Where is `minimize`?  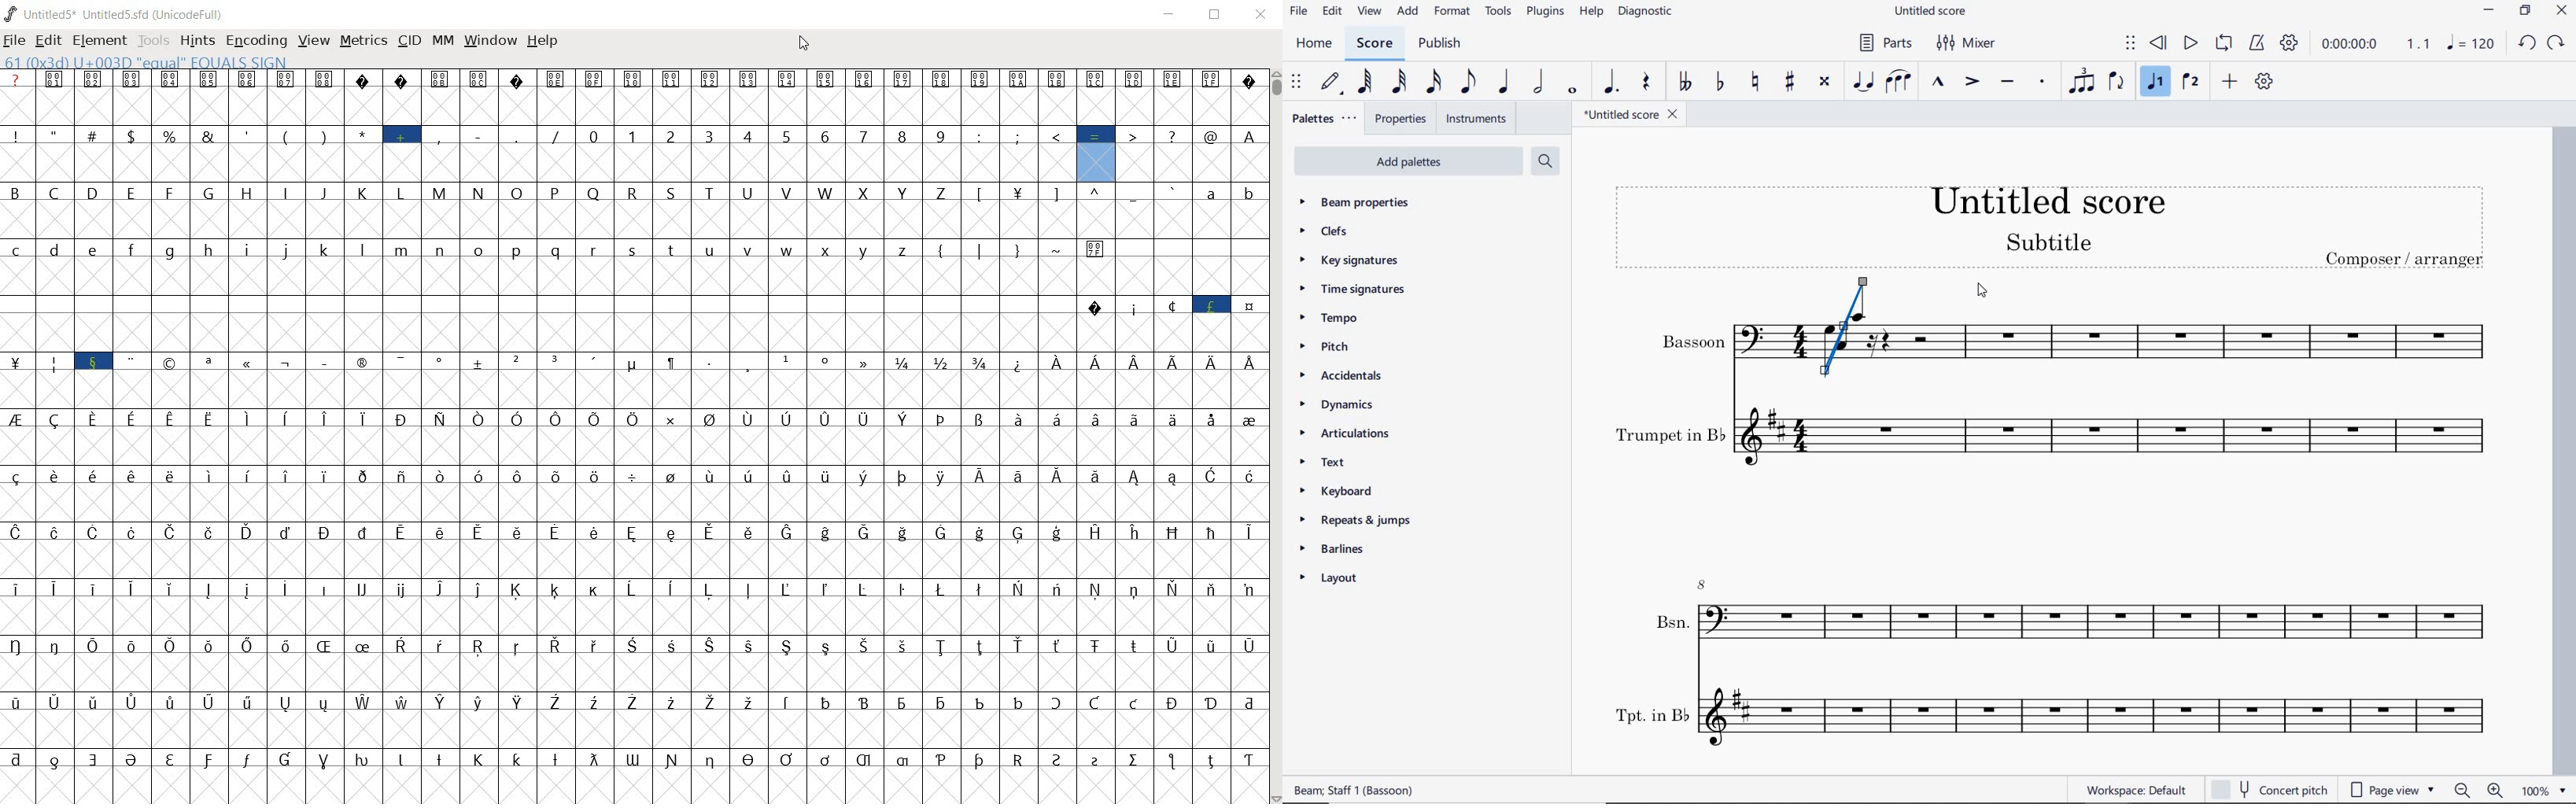
minimize is located at coordinates (1172, 15).